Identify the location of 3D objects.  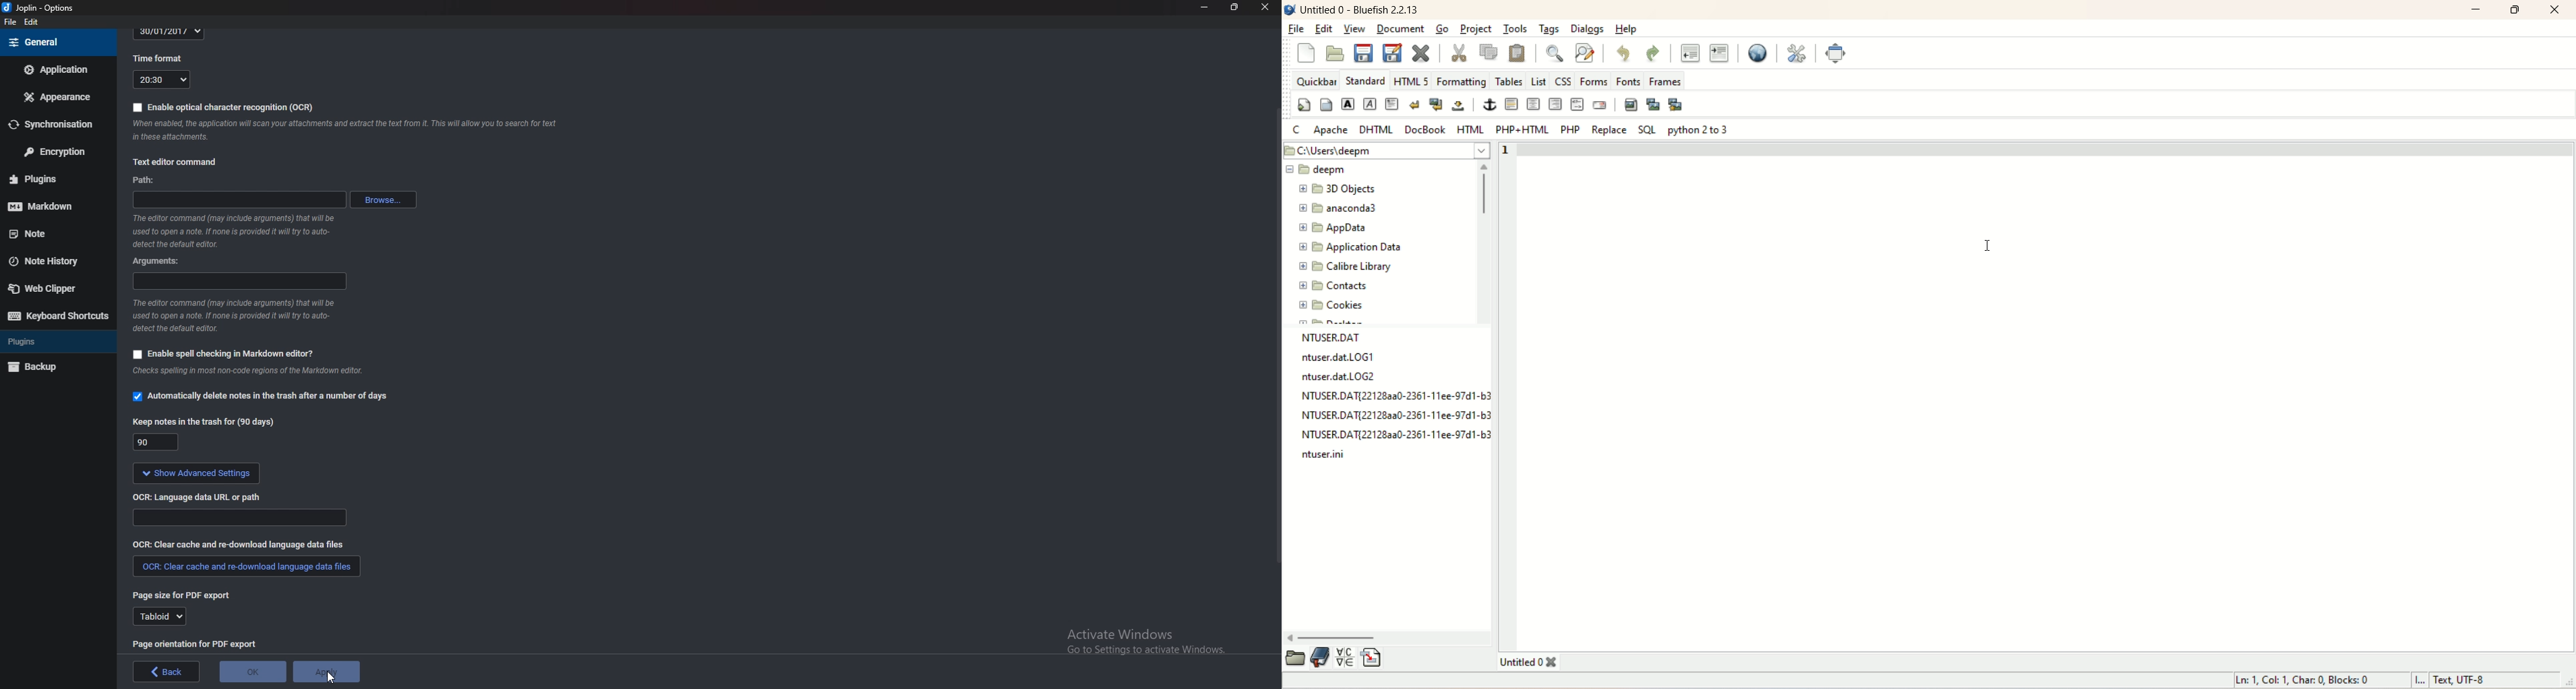
(1338, 190).